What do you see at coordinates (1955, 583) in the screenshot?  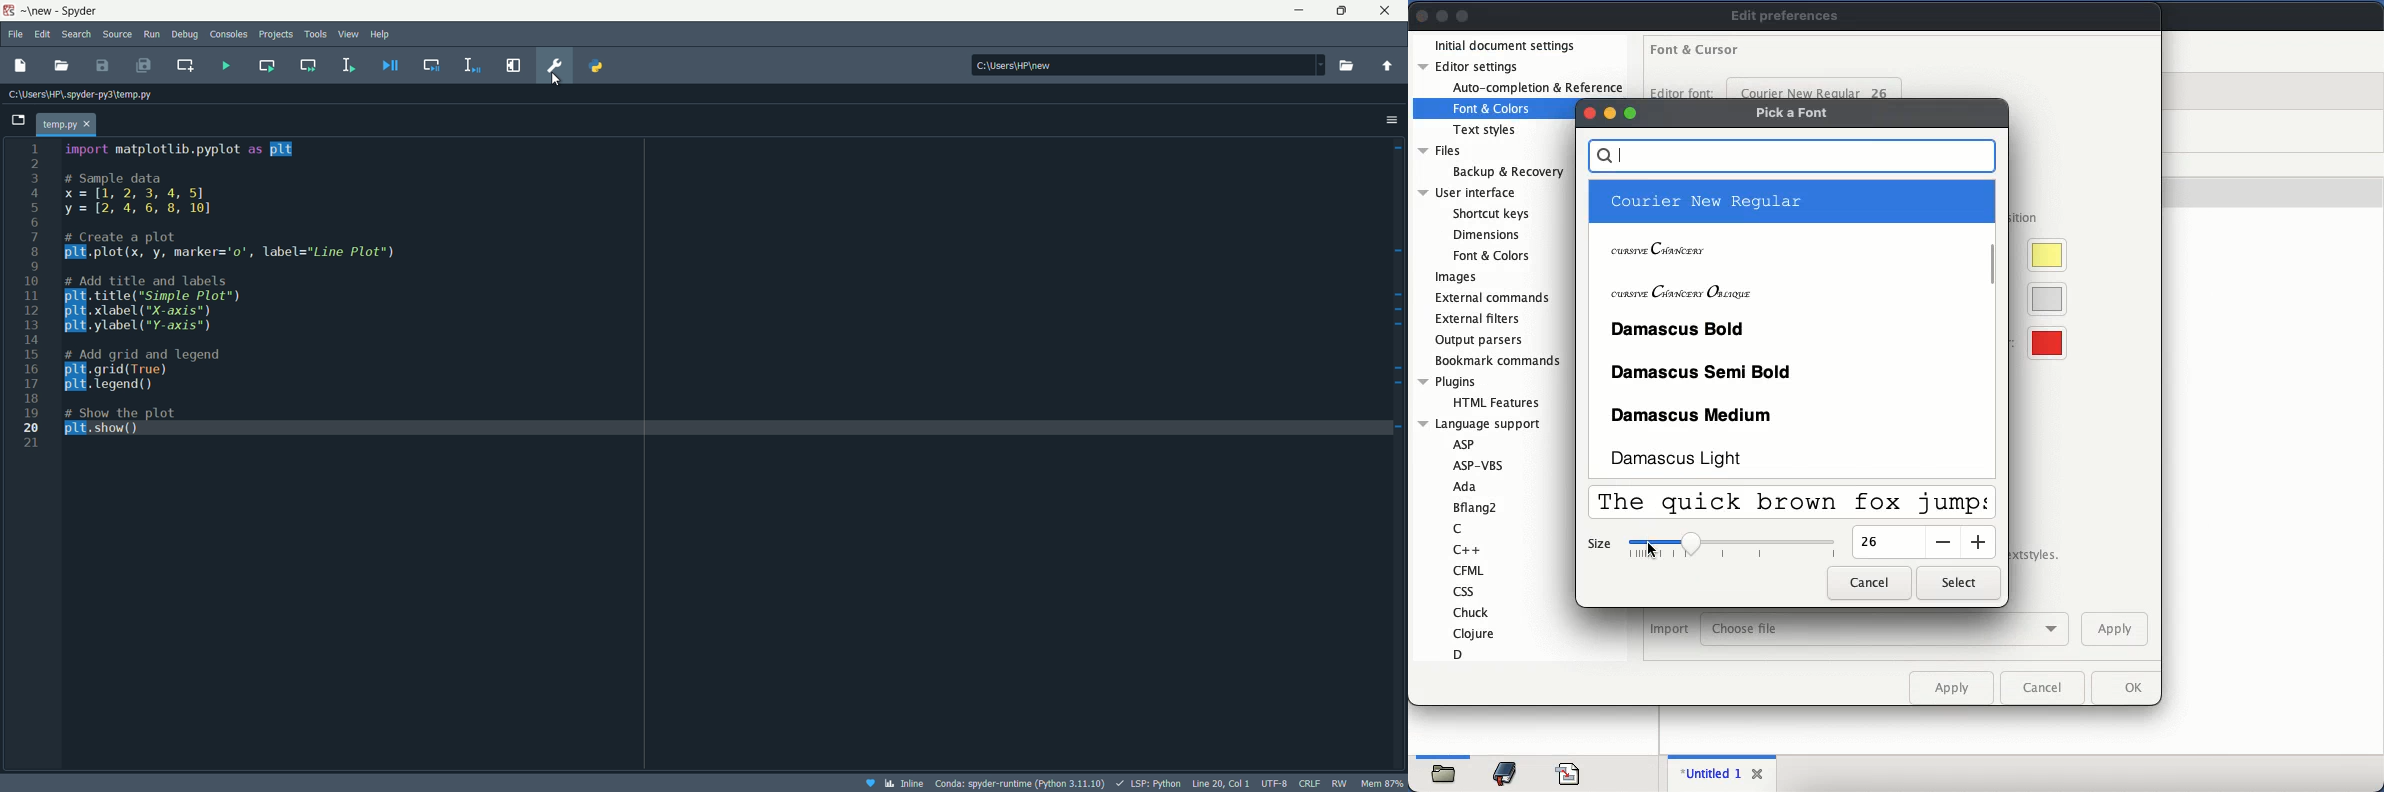 I see `select` at bounding box center [1955, 583].